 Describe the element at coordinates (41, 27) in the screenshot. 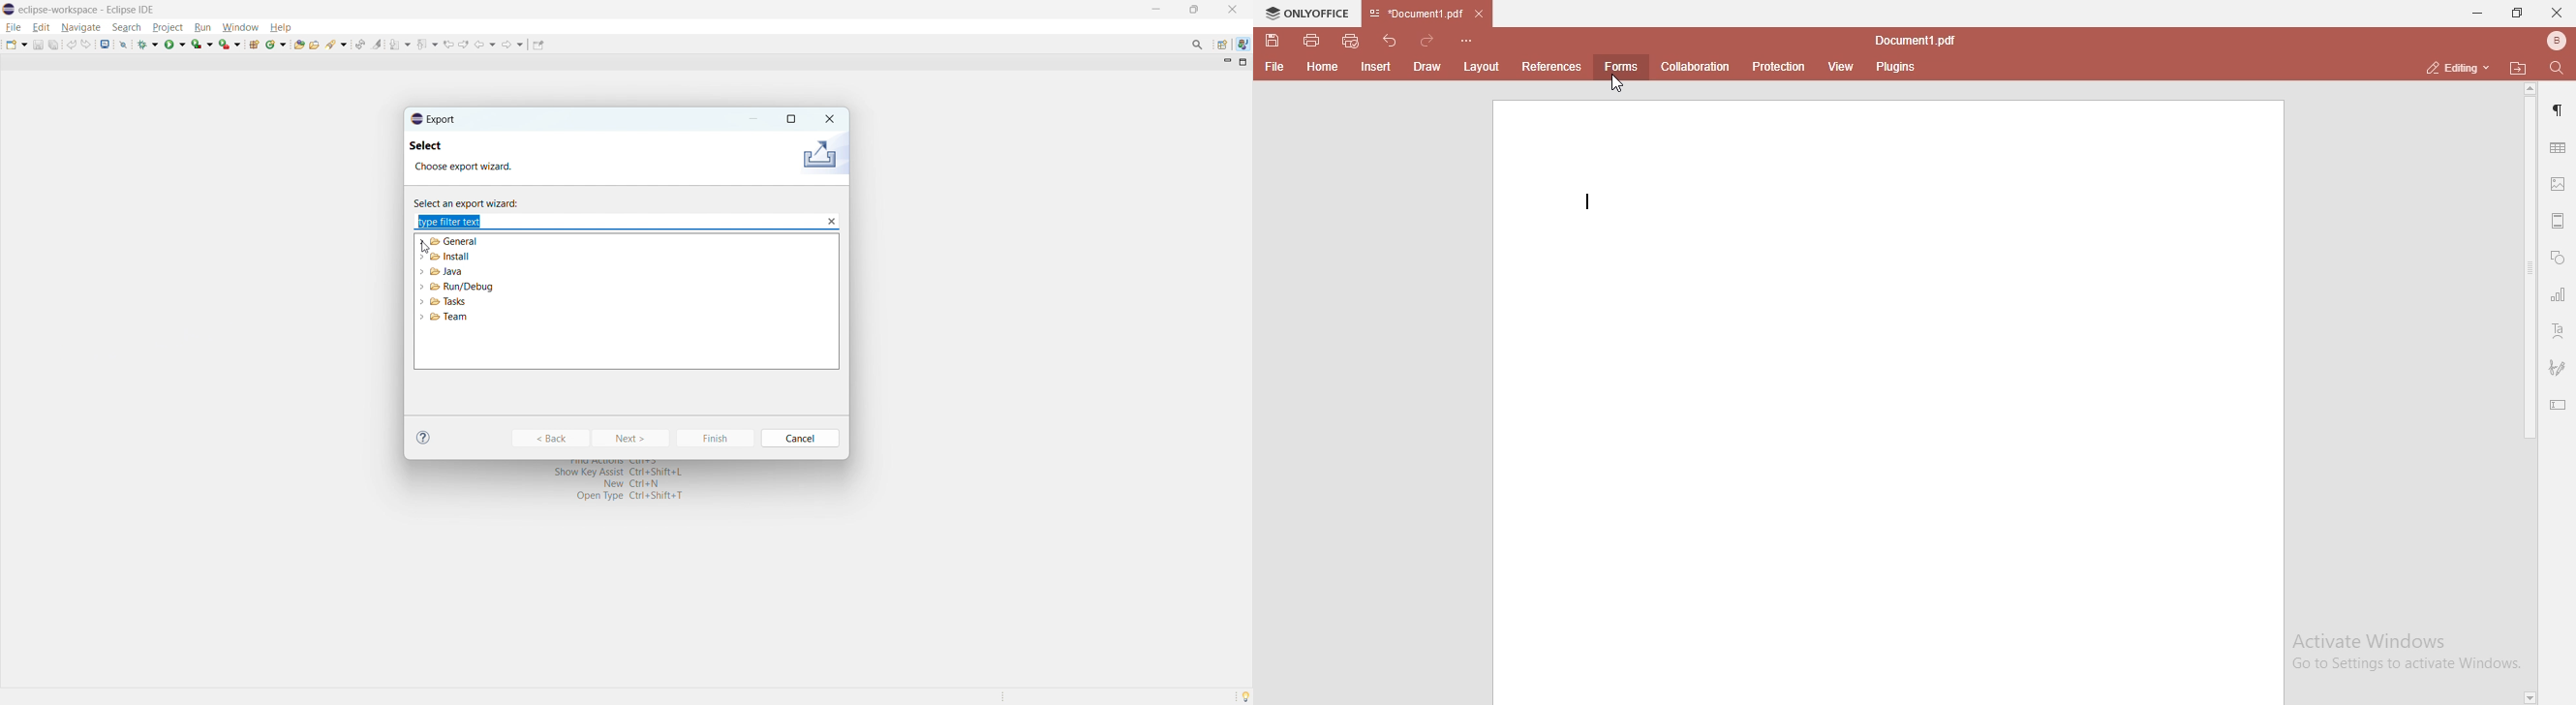

I see `edit` at that location.